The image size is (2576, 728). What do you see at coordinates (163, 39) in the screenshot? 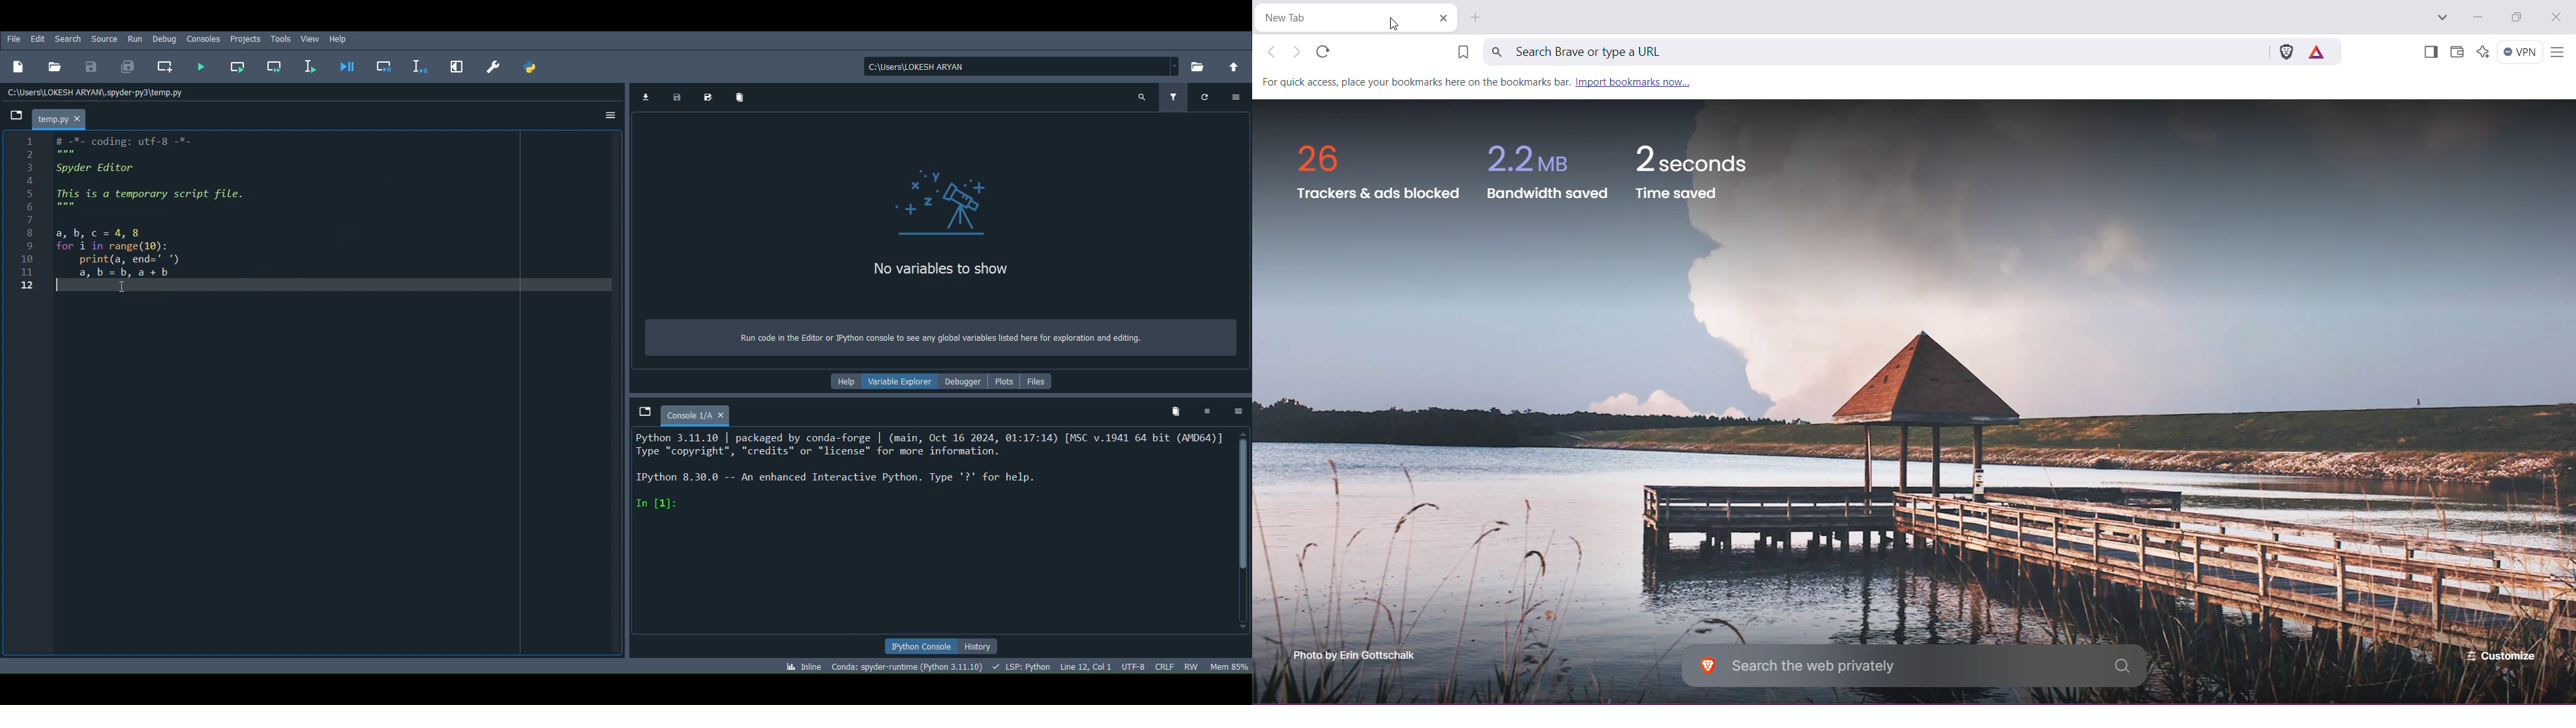
I see `Debug` at bounding box center [163, 39].